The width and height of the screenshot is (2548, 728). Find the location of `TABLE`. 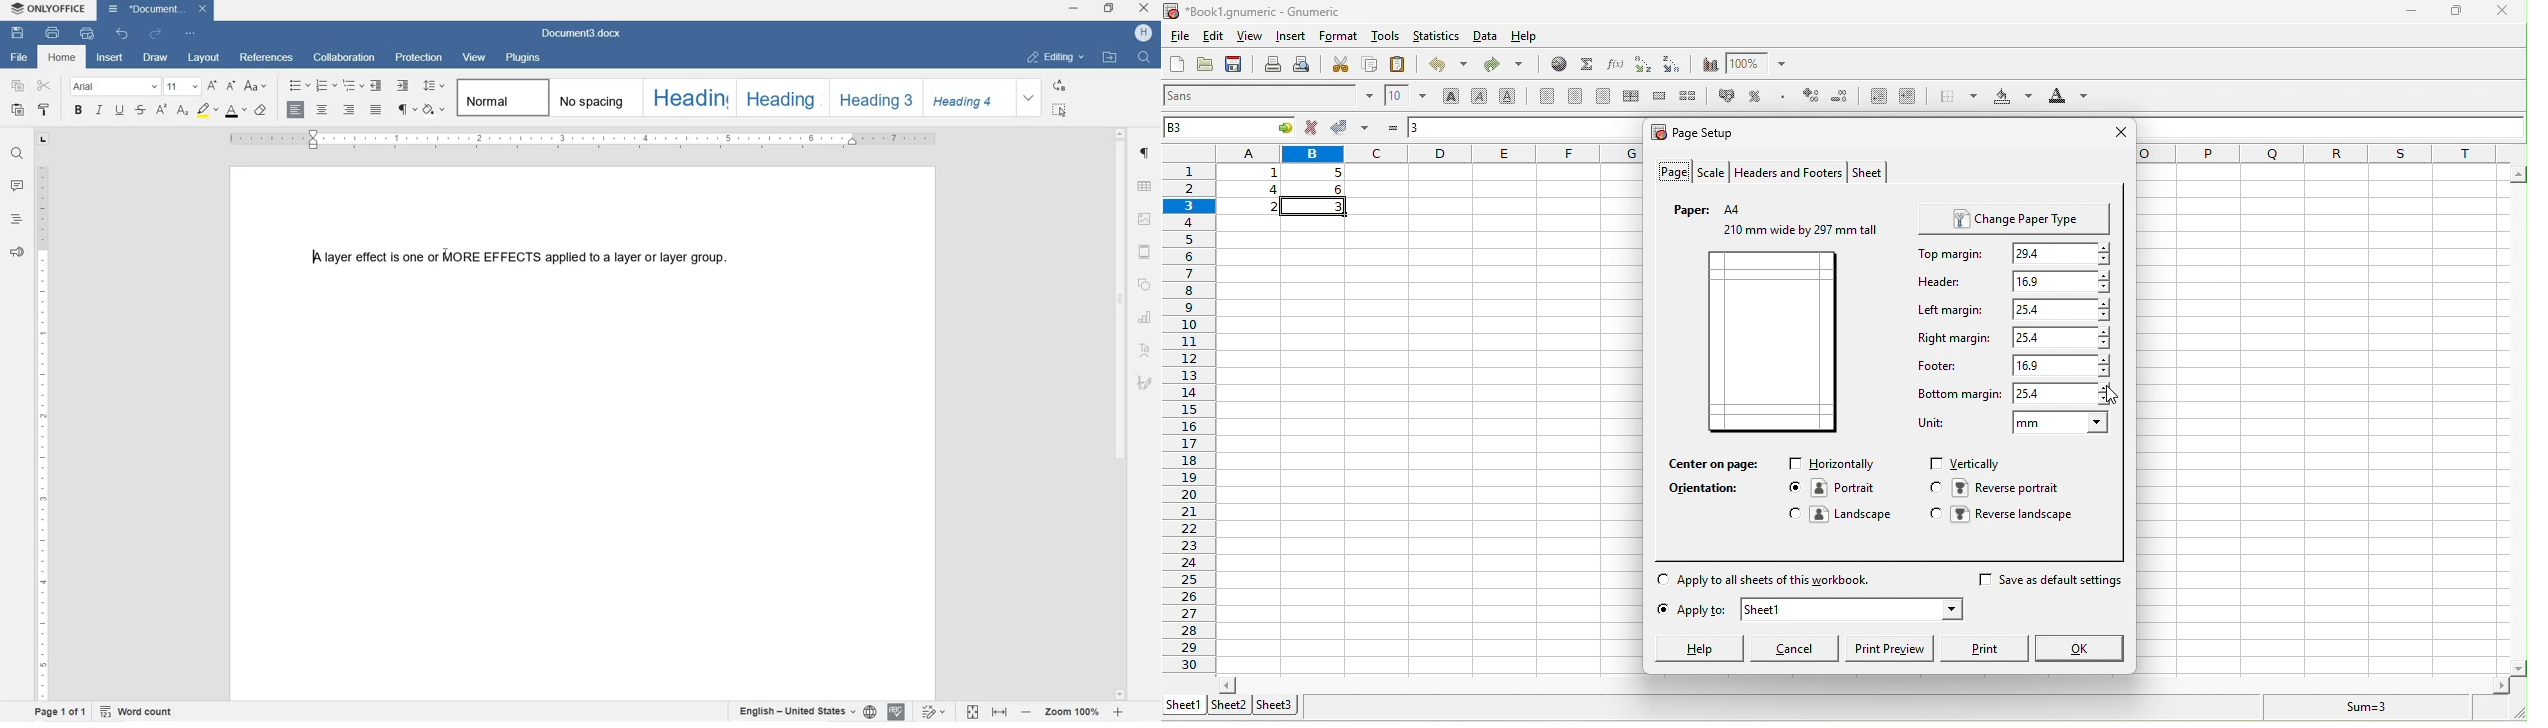

TABLE is located at coordinates (1146, 187).